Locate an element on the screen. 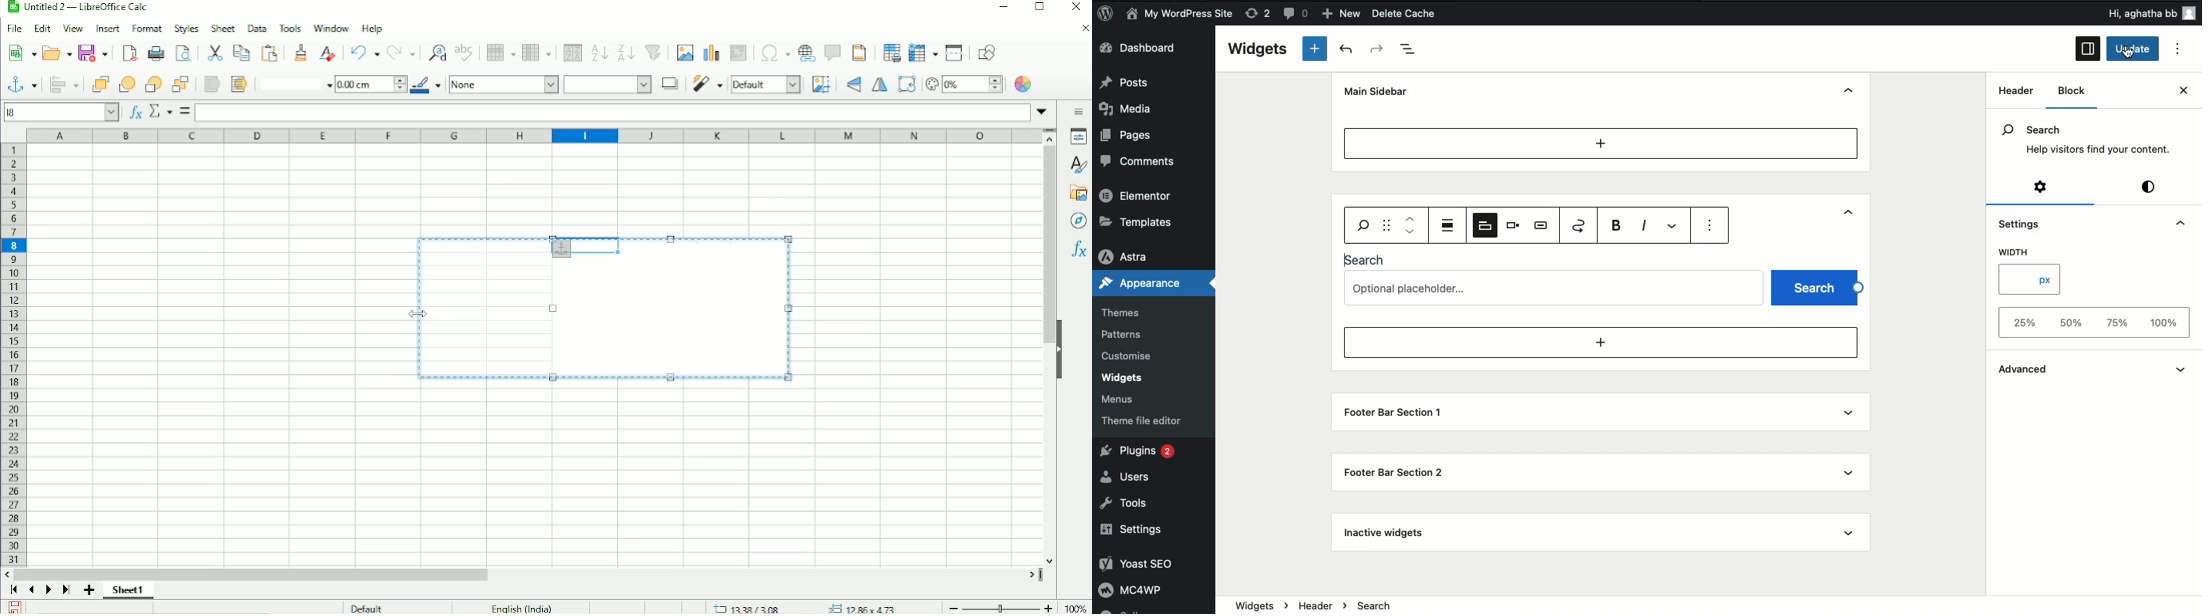 The image size is (2212, 616). Pages is located at coordinates (1129, 135).